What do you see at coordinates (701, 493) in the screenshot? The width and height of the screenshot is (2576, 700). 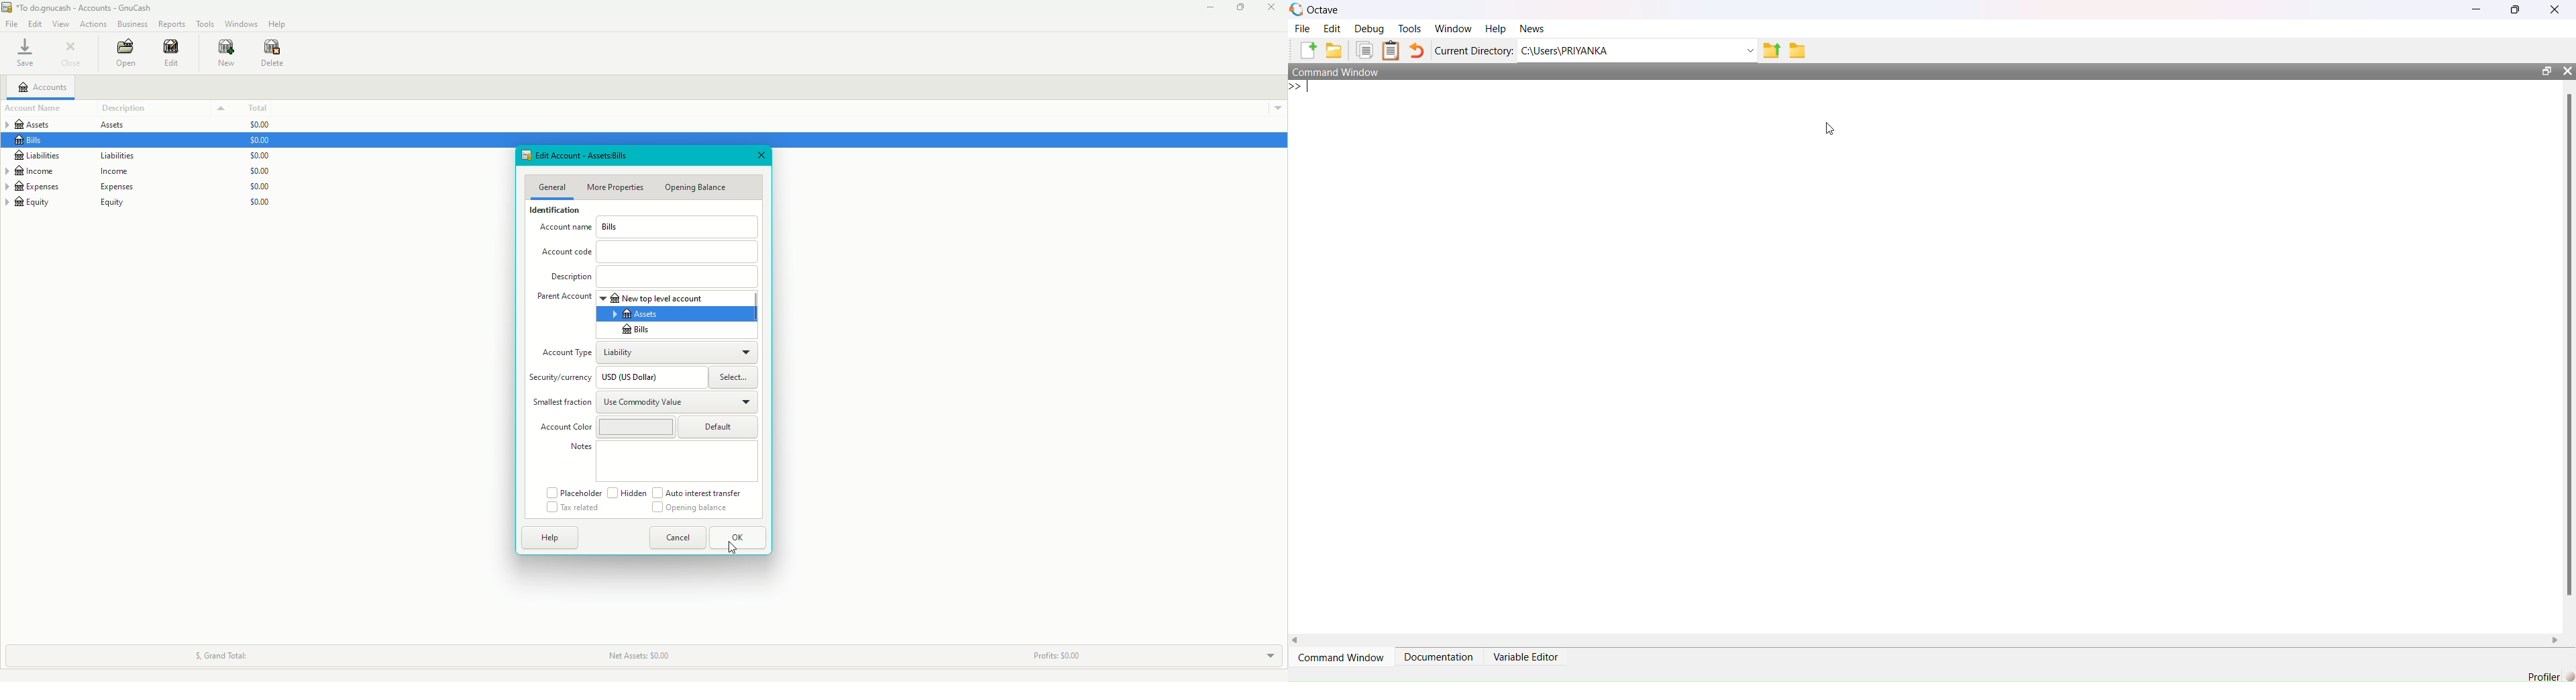 I see `Auto interest transfer` at bounding box center [701, 493].